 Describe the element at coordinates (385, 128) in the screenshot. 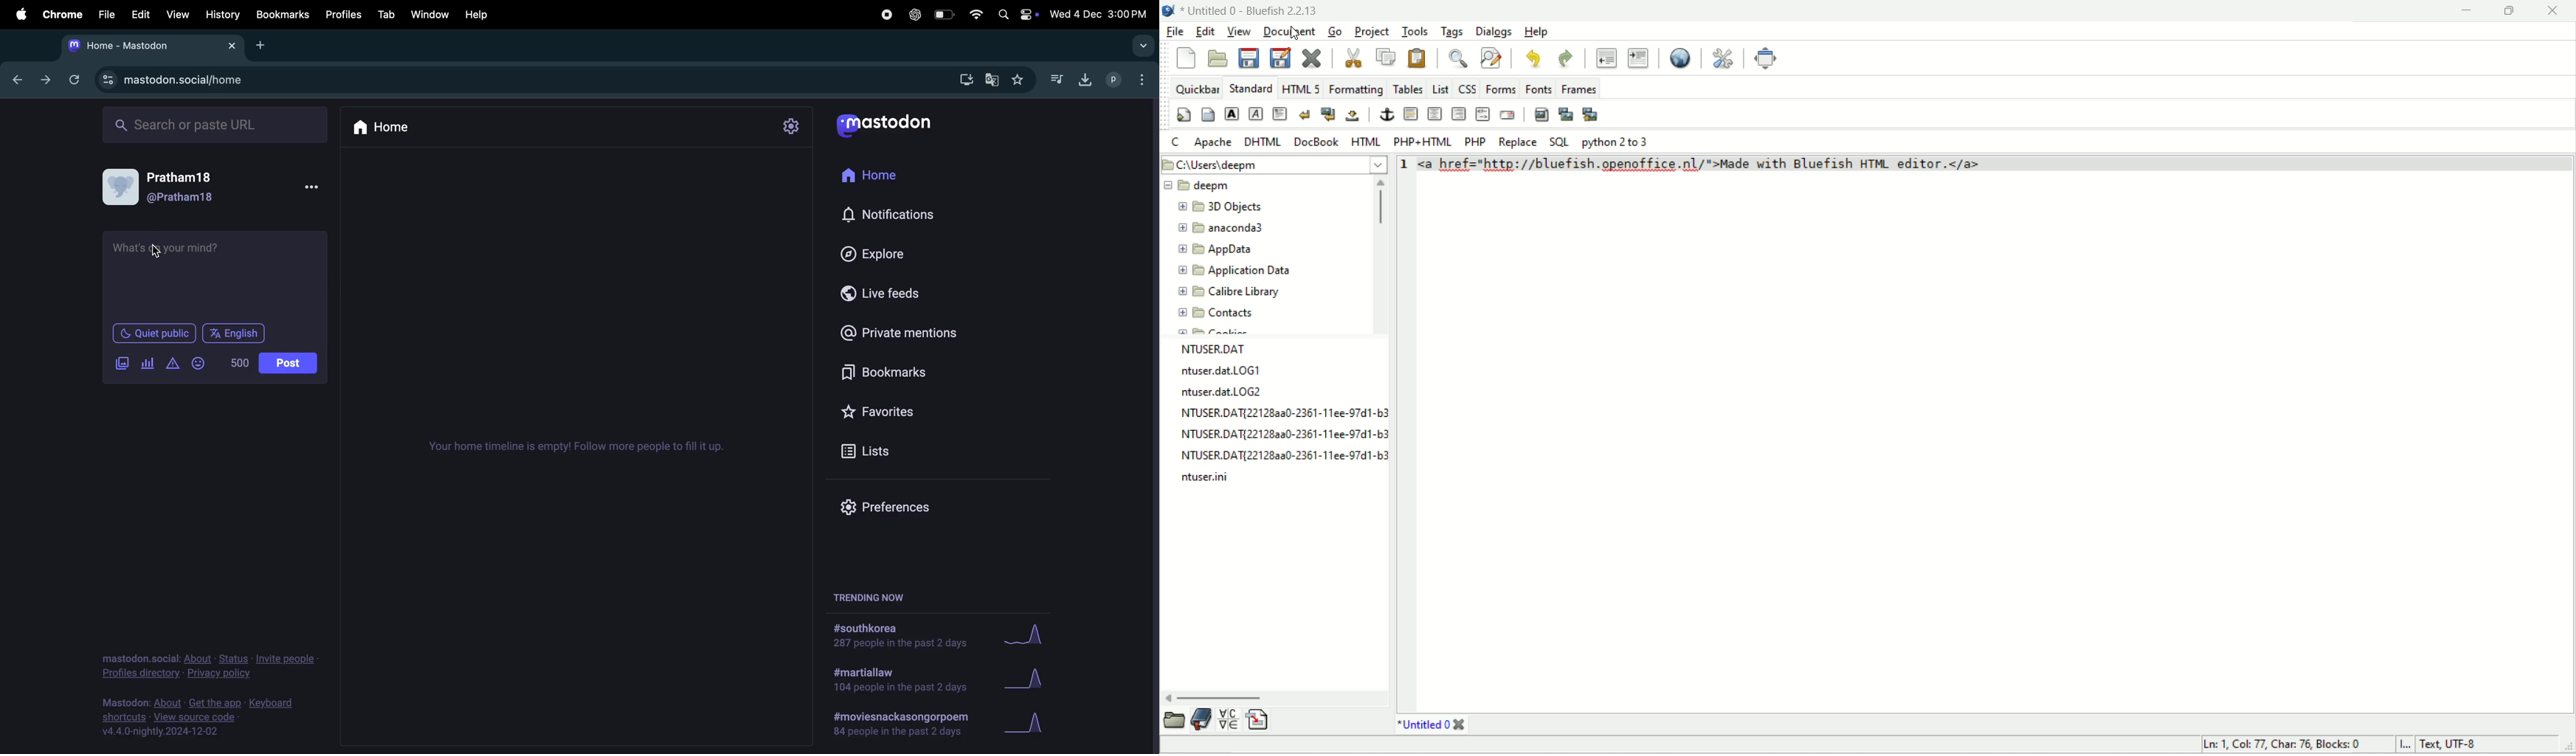

I see `home` at that location.